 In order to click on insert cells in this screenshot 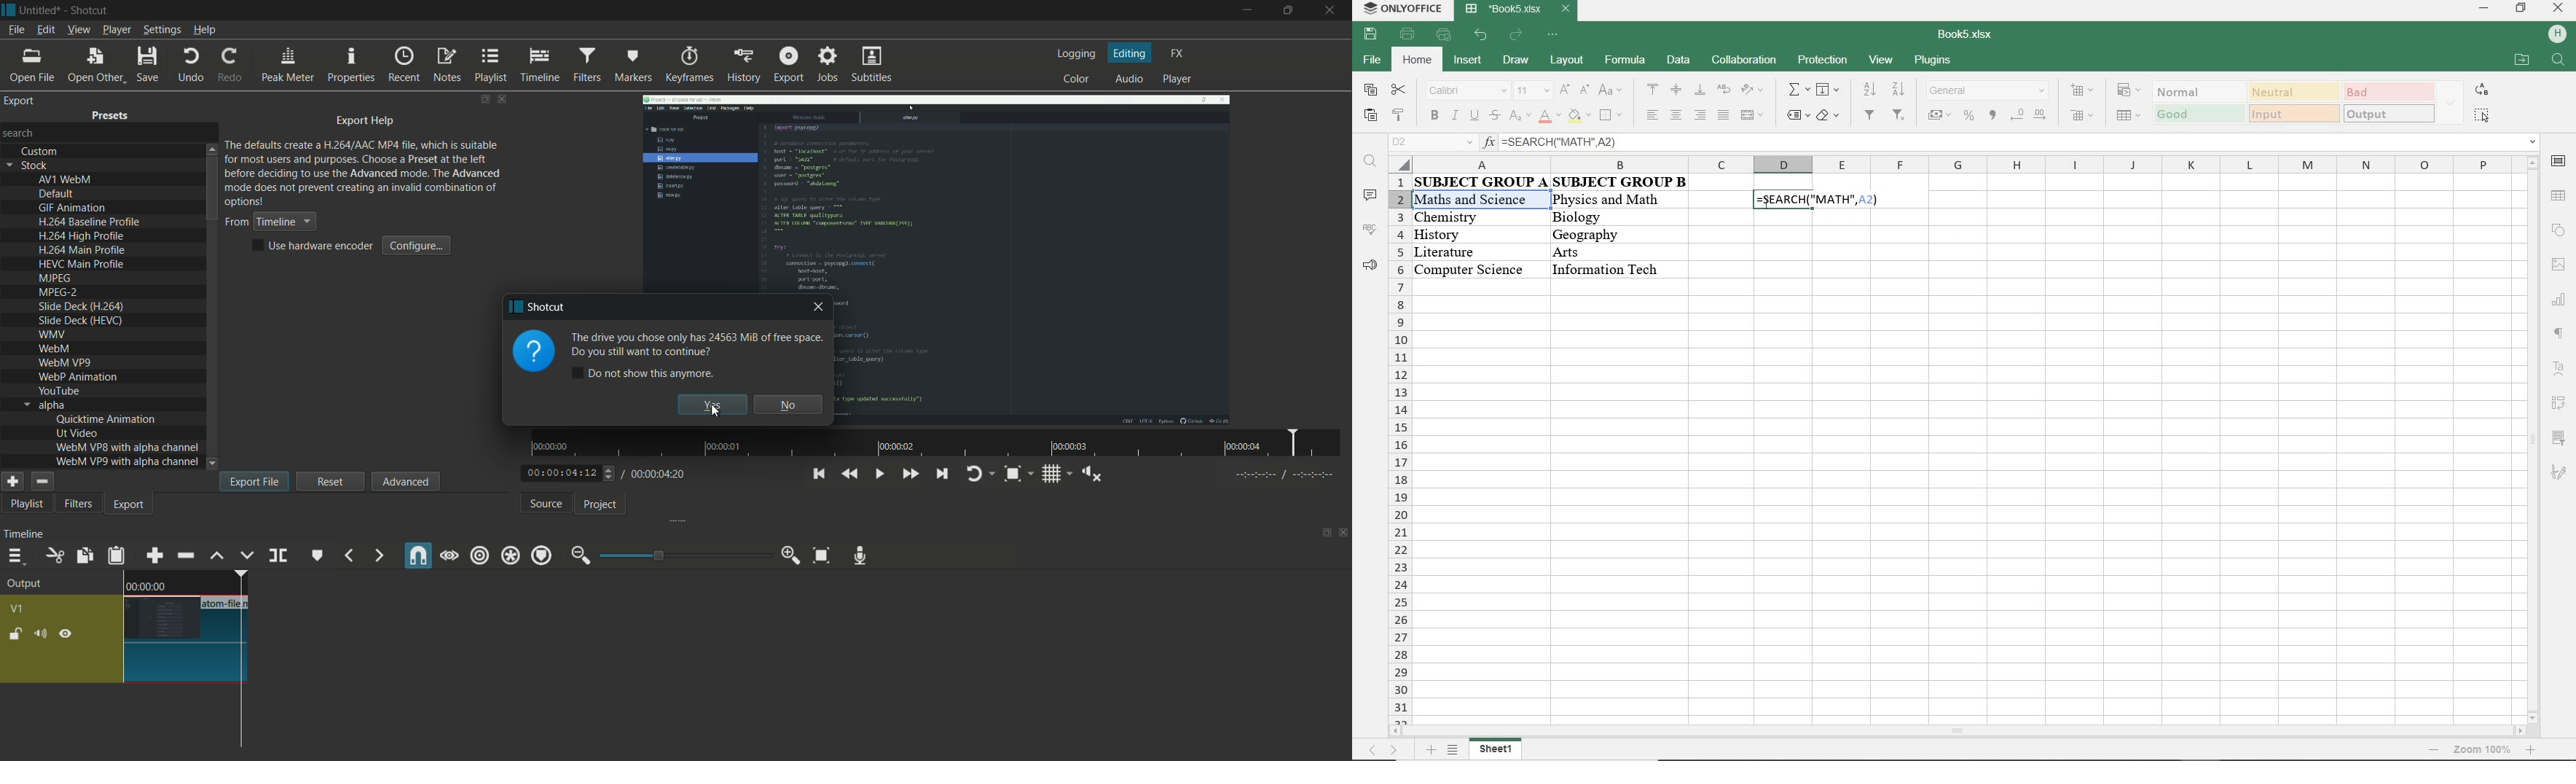, I will do `click(2081, 91)`.